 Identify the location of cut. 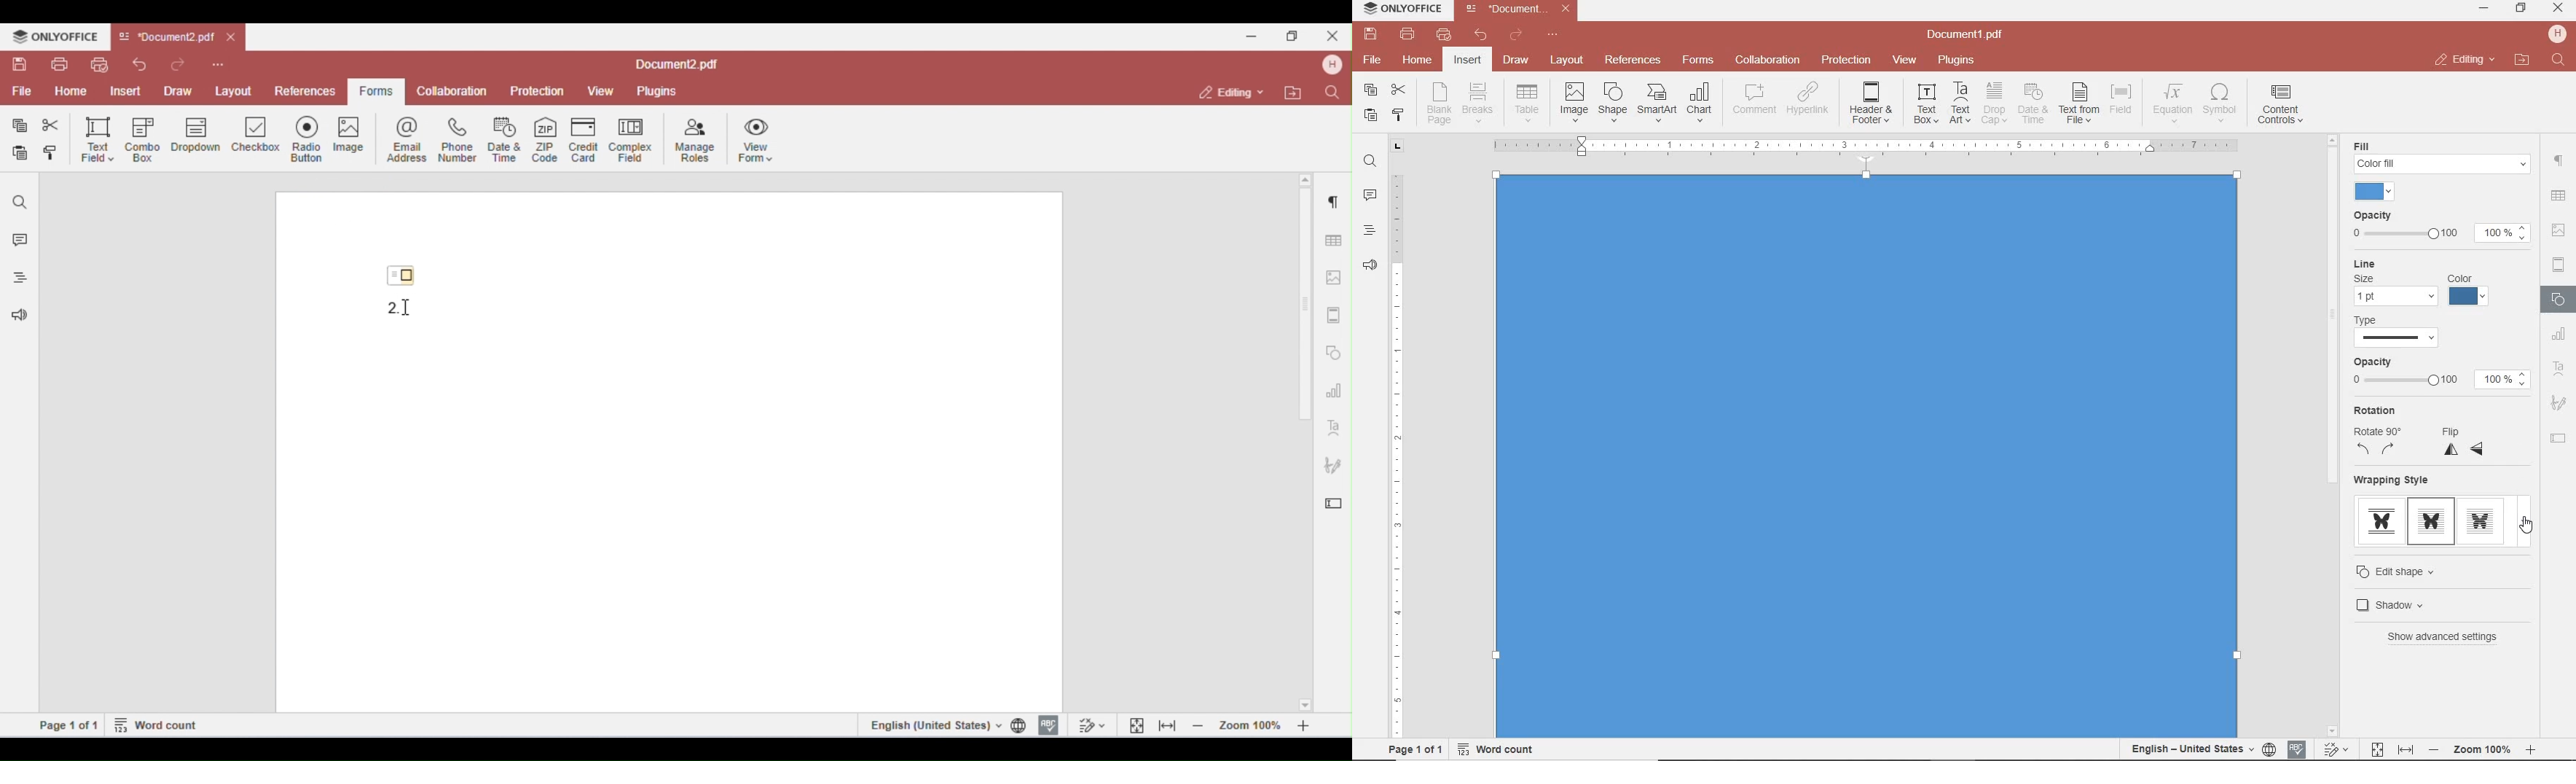
(1397, 91).